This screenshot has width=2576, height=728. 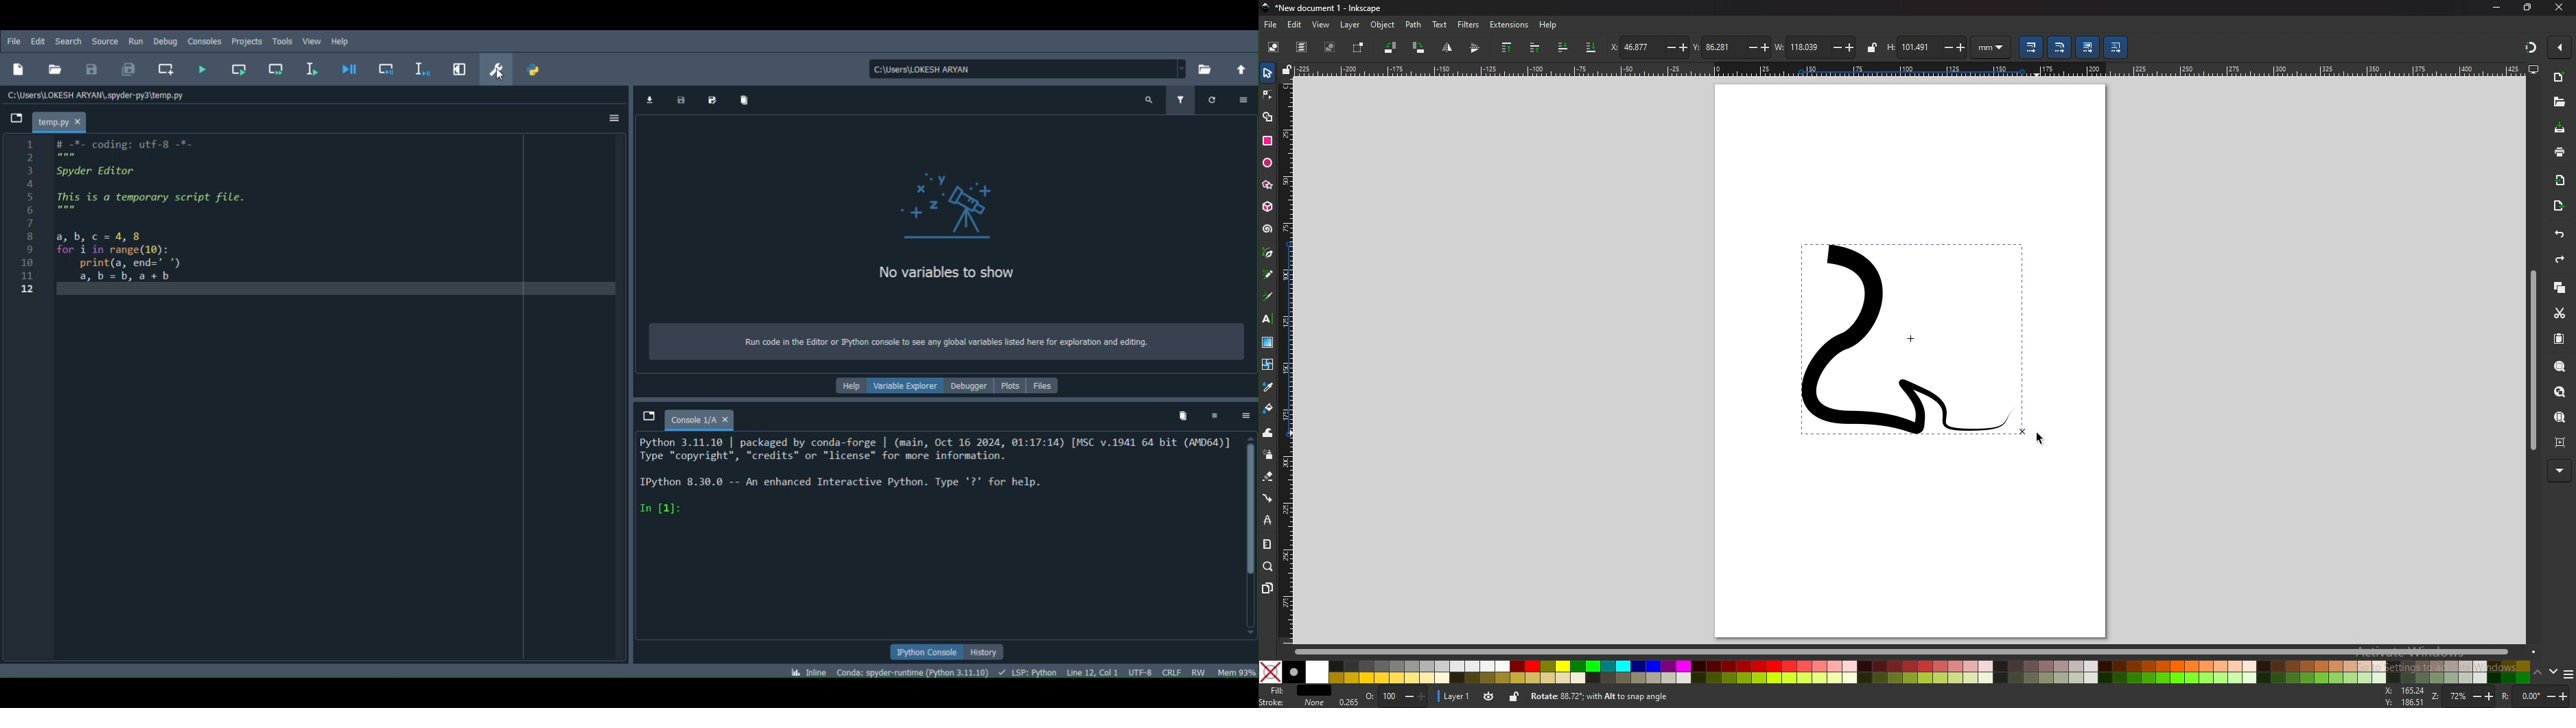 What do you see at coordinates (2560, 340) in the screenshot?
I see `paste` at bounding box center [2560, 340].